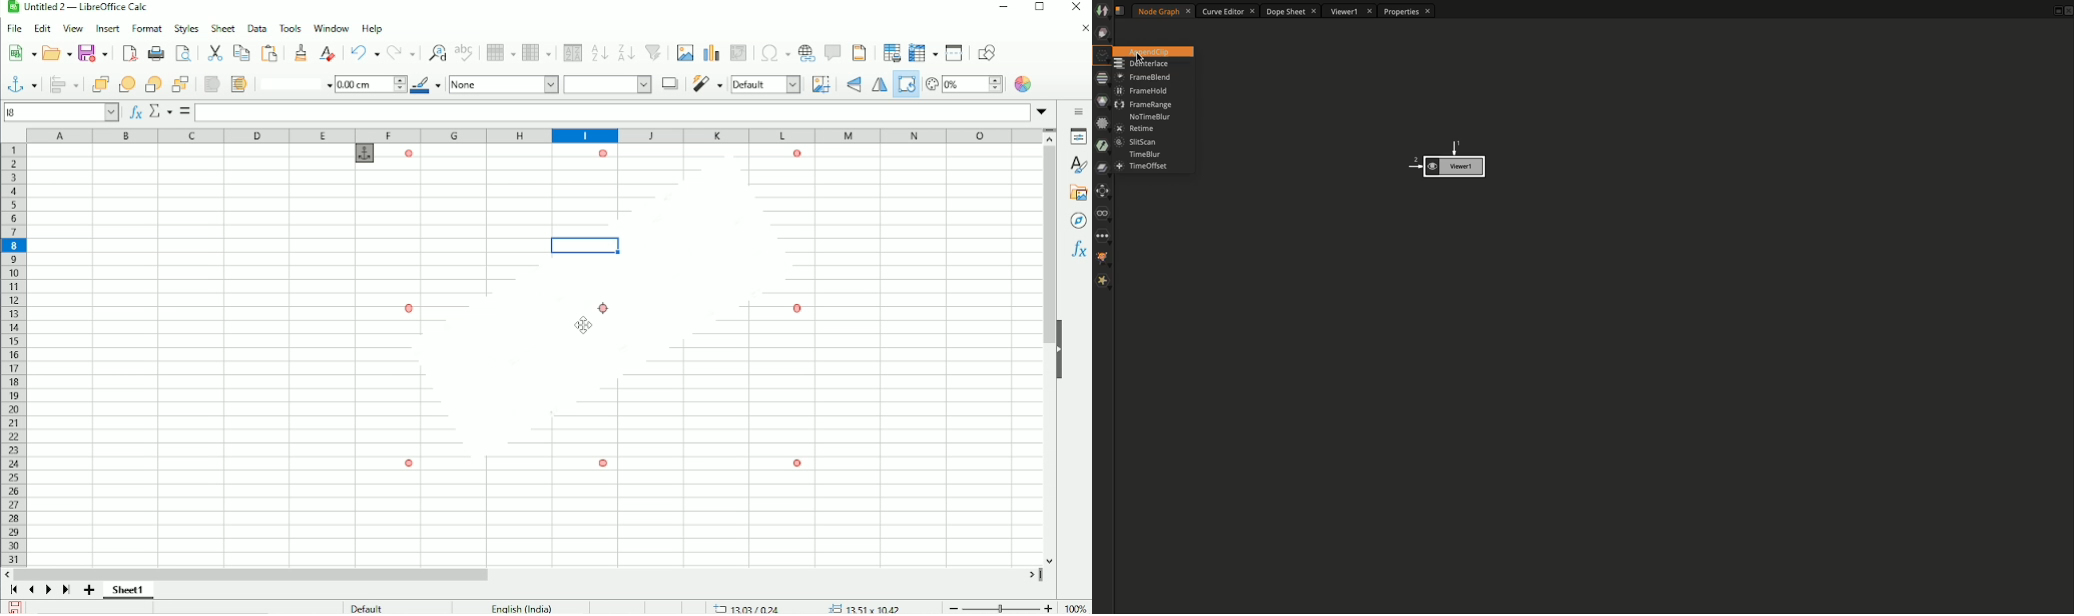 Image resolution: width=2100 pixels, height=616 pixels. I want to click on Find and rest, so click(435, 51).